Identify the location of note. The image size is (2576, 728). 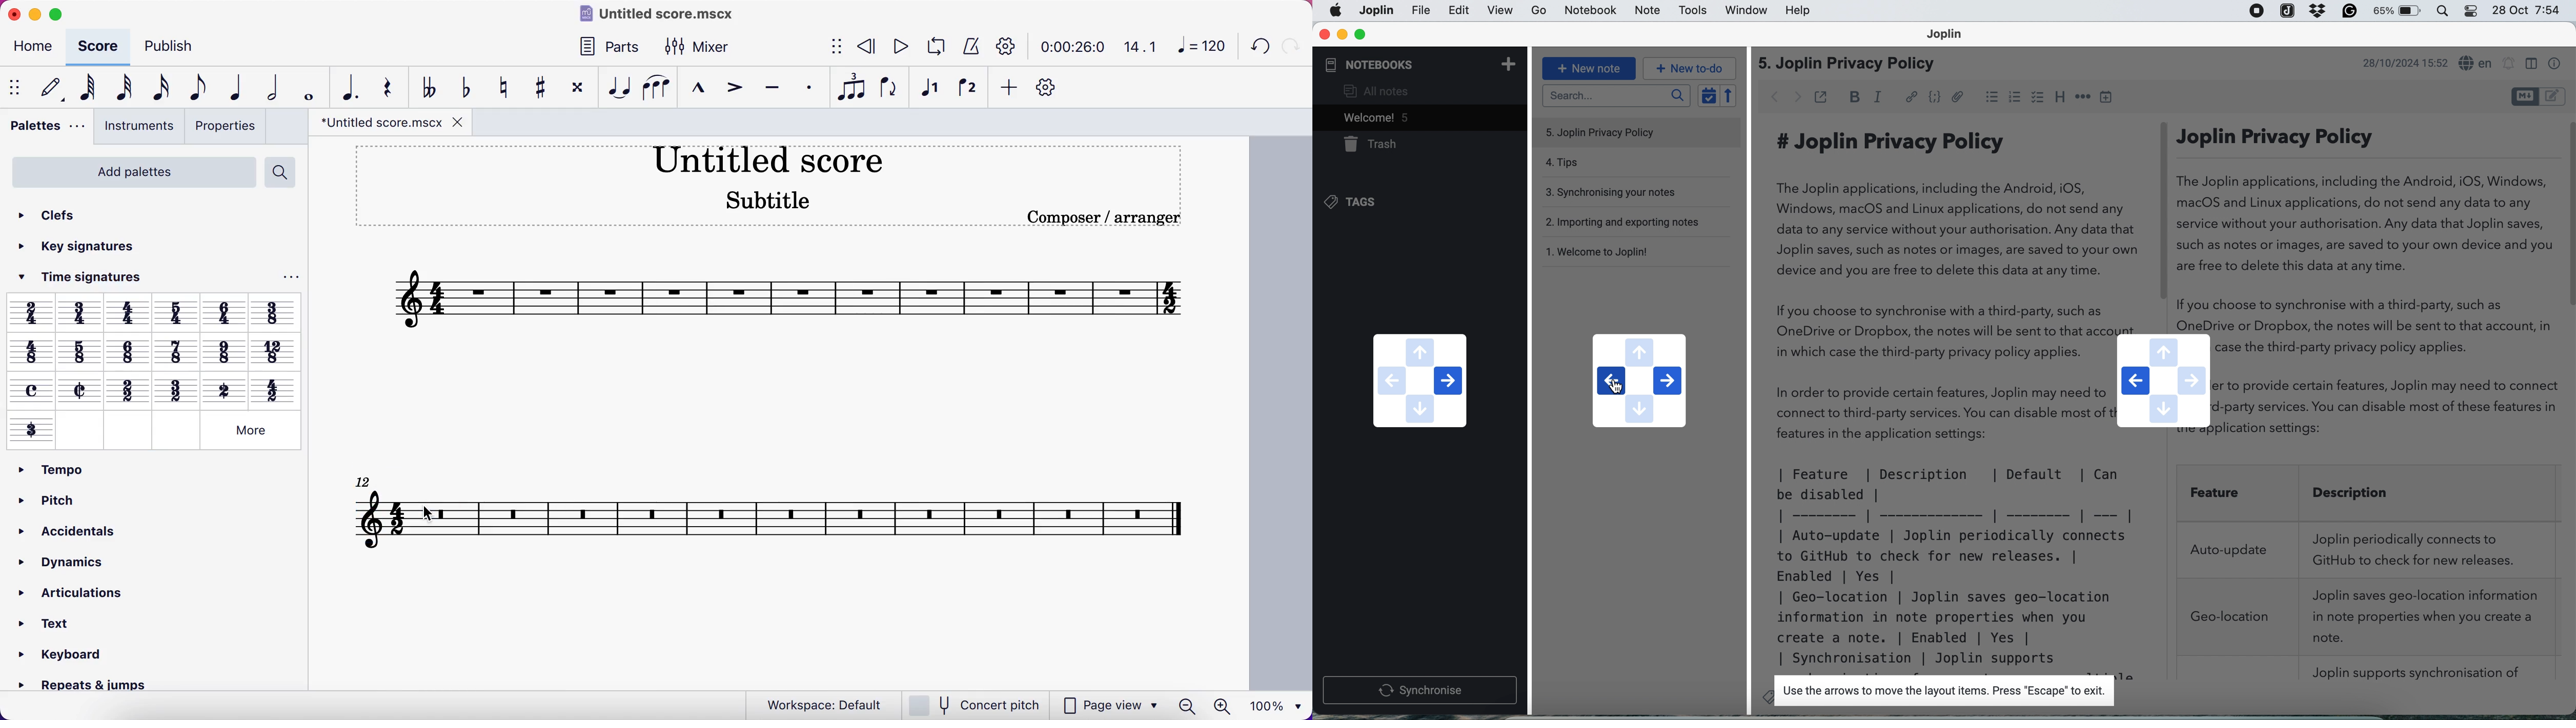
(1646, 11).